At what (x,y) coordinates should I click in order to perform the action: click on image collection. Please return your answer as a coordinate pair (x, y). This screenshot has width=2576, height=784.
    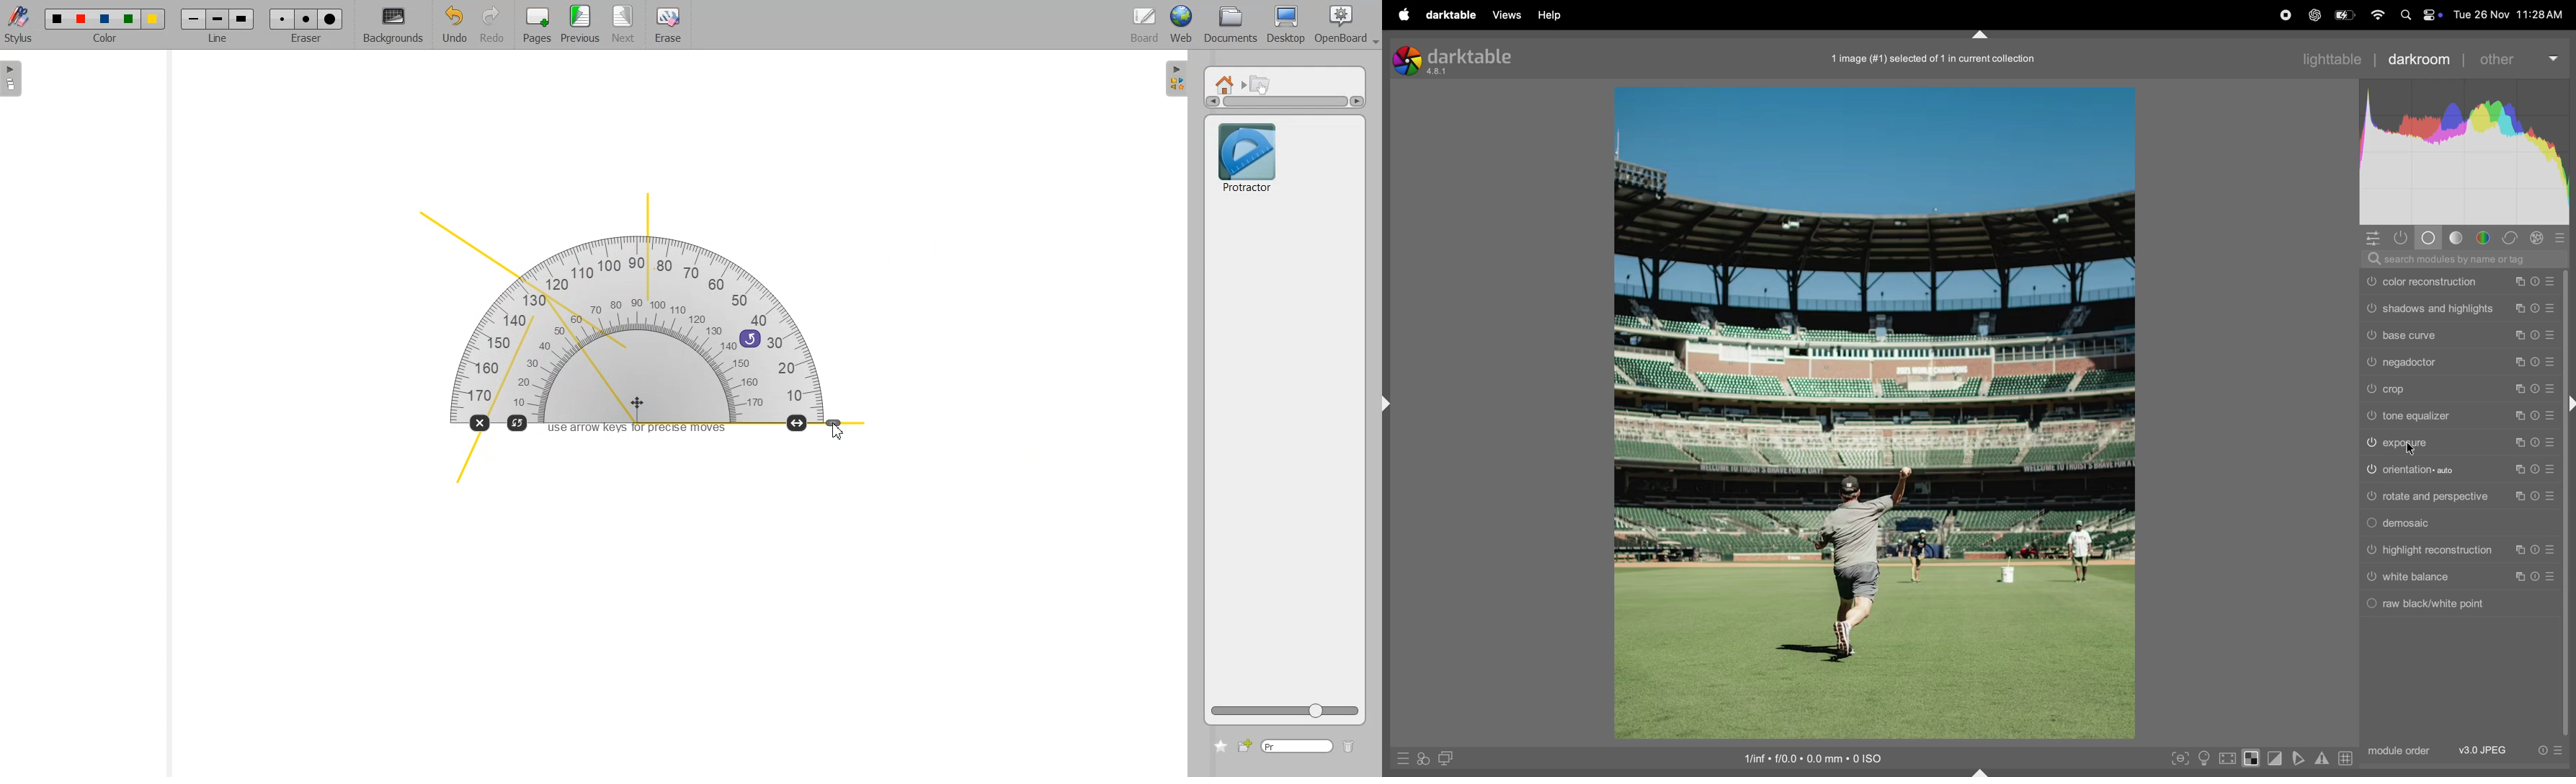
    Looking at the image, I should click on (1930, 56).